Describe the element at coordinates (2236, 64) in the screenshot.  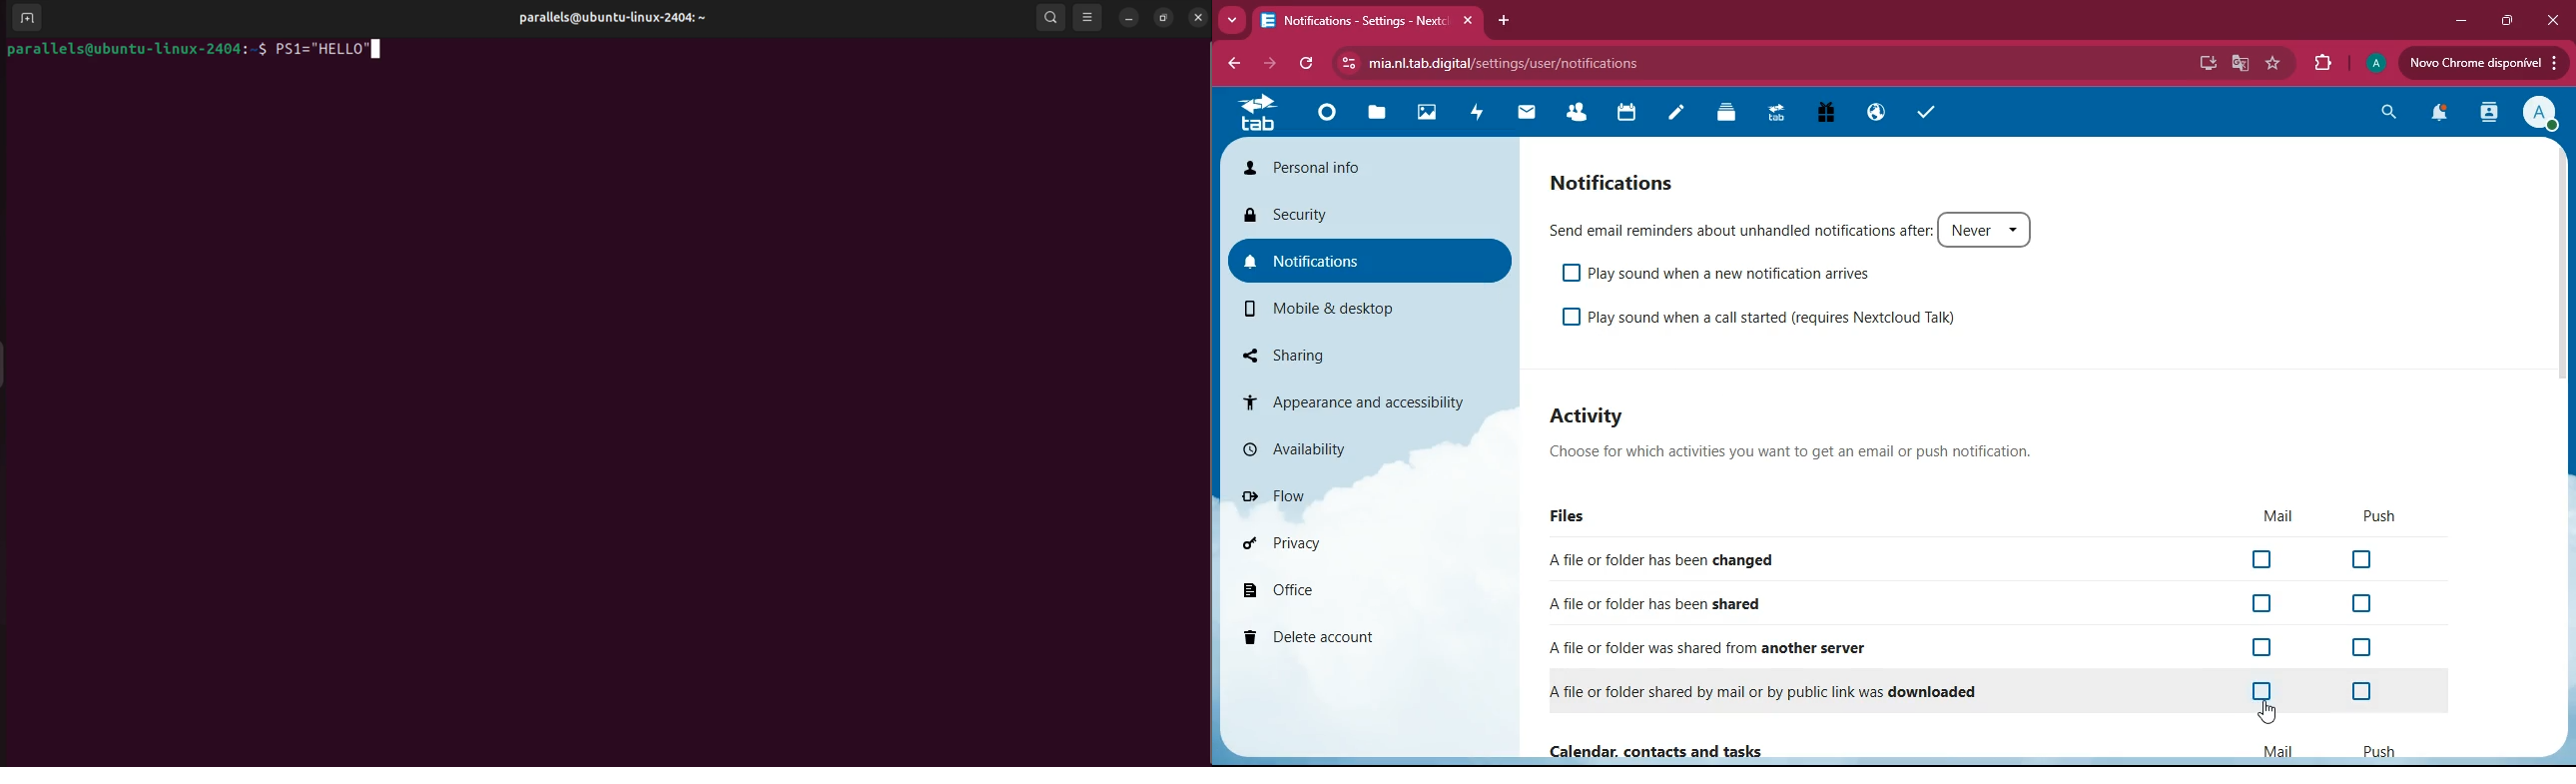
I see `google ` at that location.